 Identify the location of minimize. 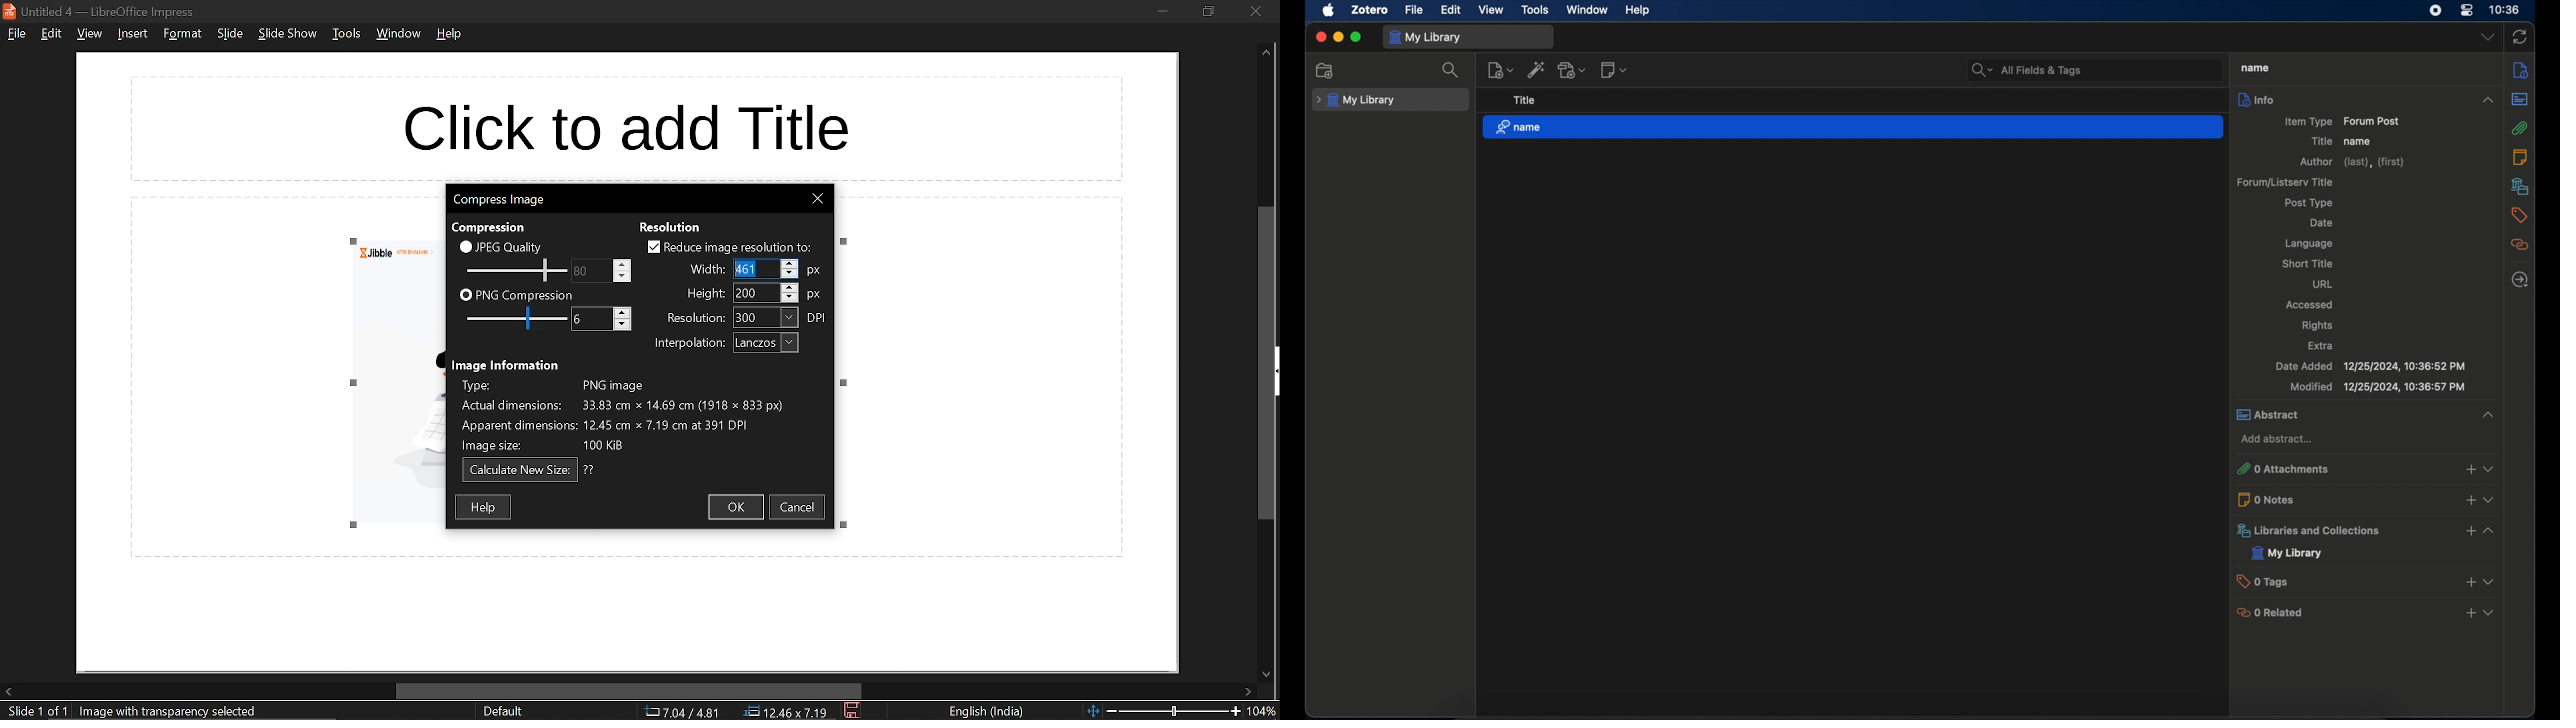
(1337, 37).